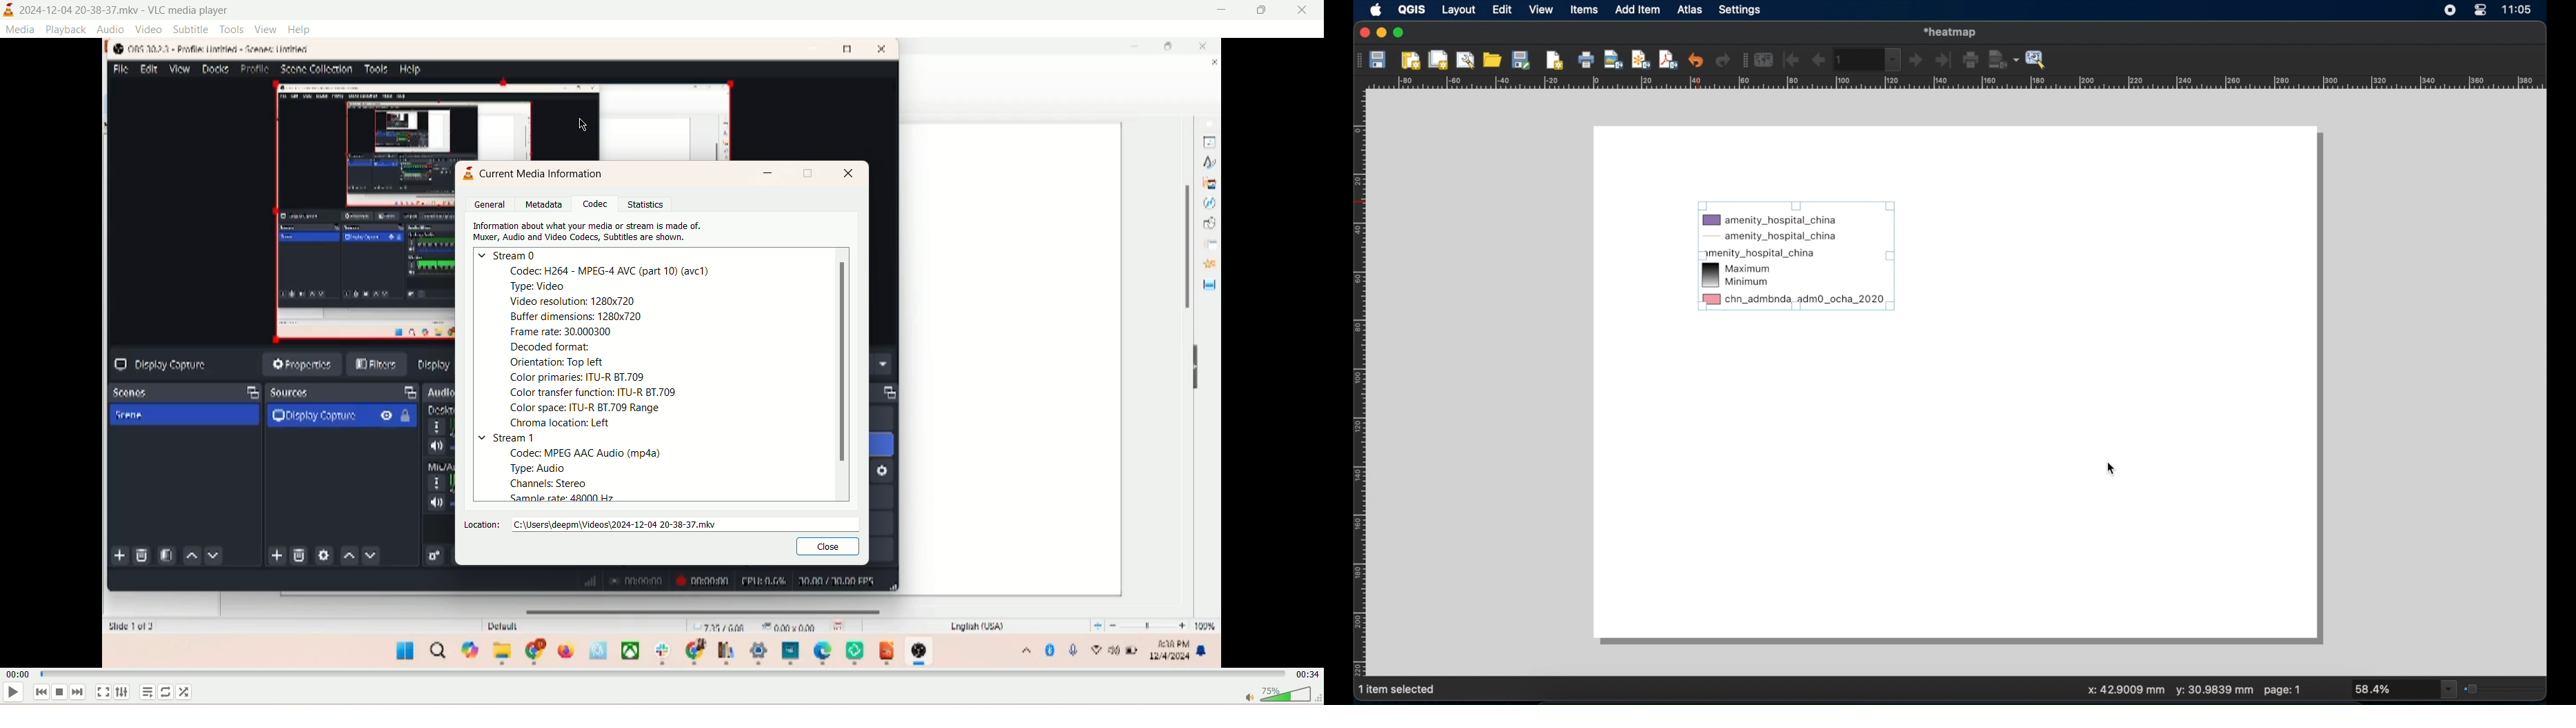  I want to click on vertical scroll bar, so click(841, 374).